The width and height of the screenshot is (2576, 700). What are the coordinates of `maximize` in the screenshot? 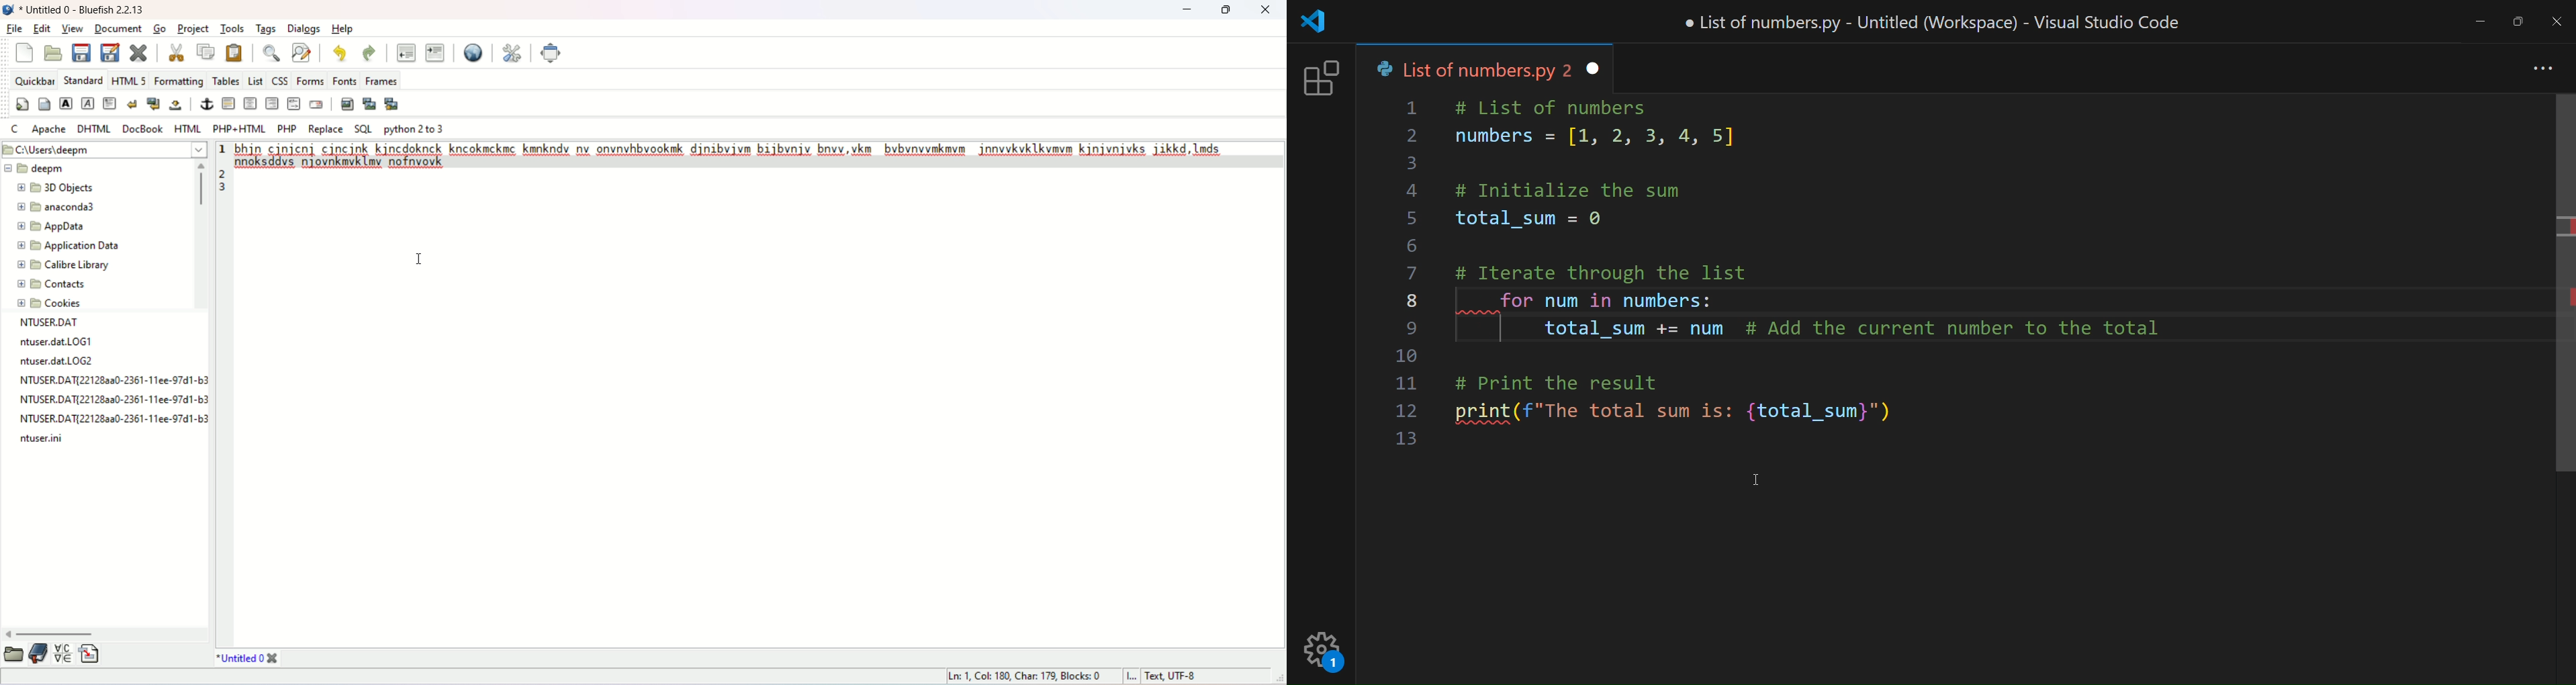 It's located at (1223, 10).